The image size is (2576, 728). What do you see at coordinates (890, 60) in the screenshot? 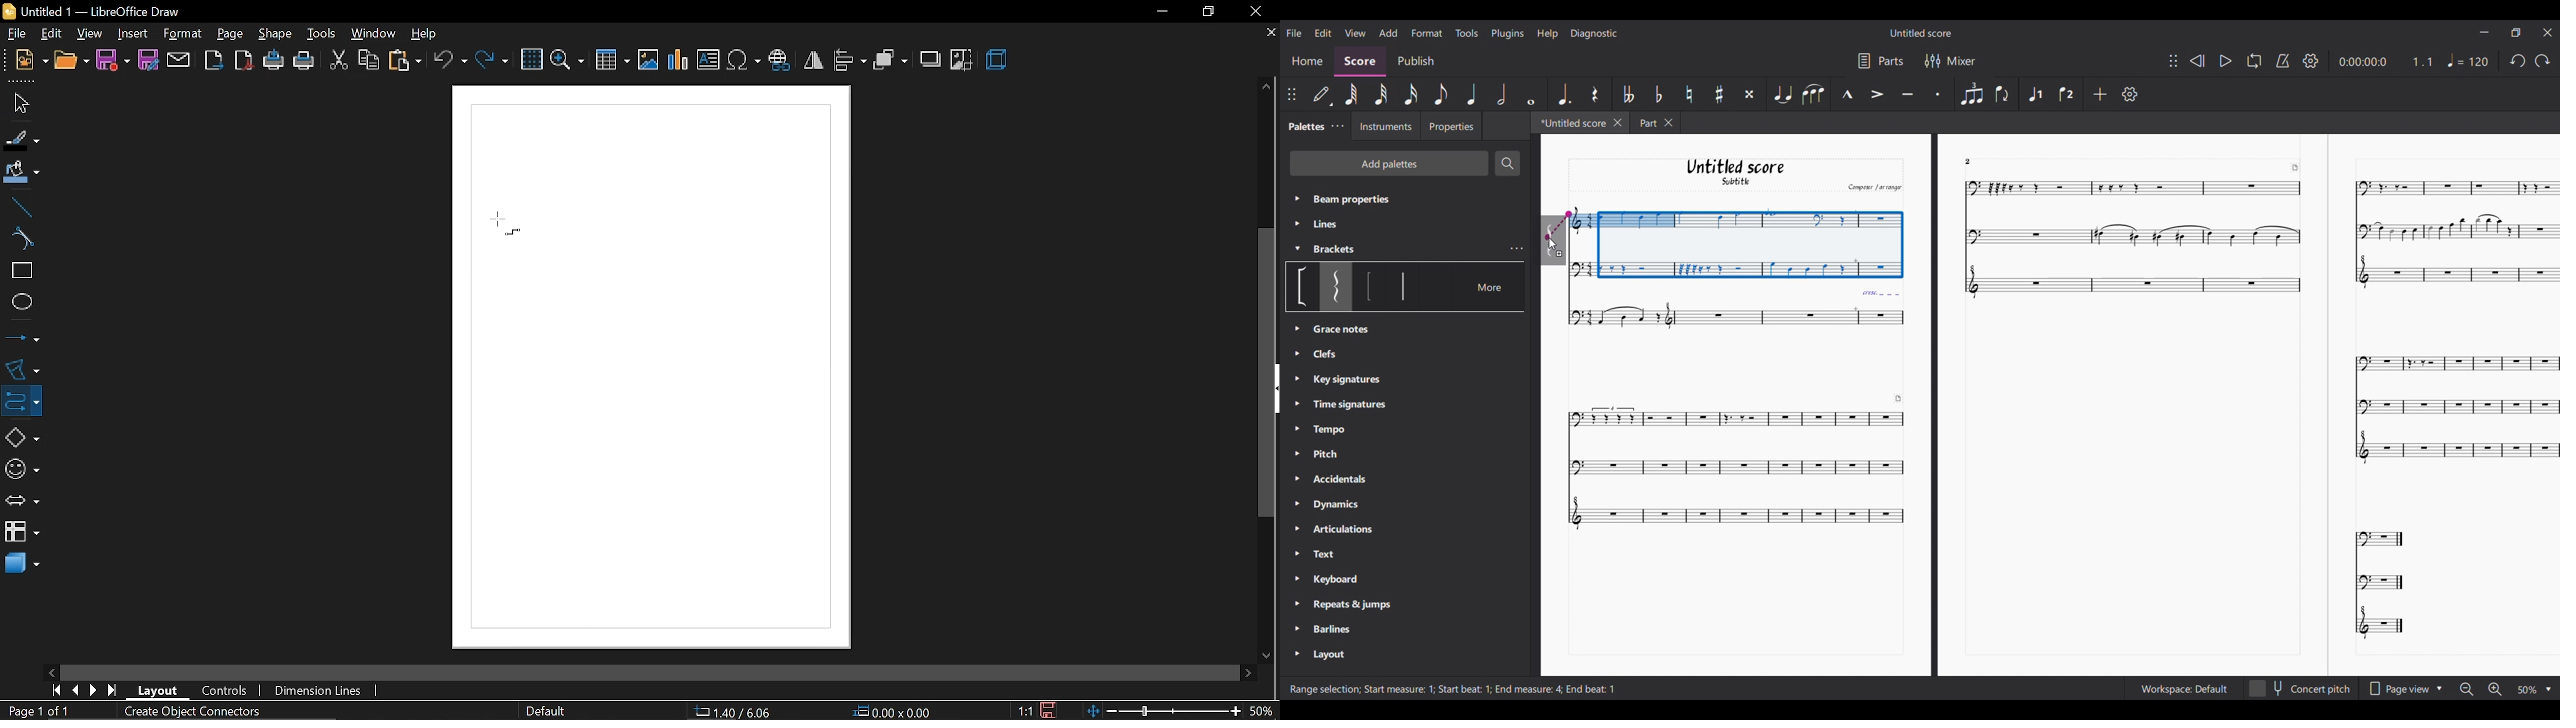
I see `arrange` at bounding box center [890, 60].